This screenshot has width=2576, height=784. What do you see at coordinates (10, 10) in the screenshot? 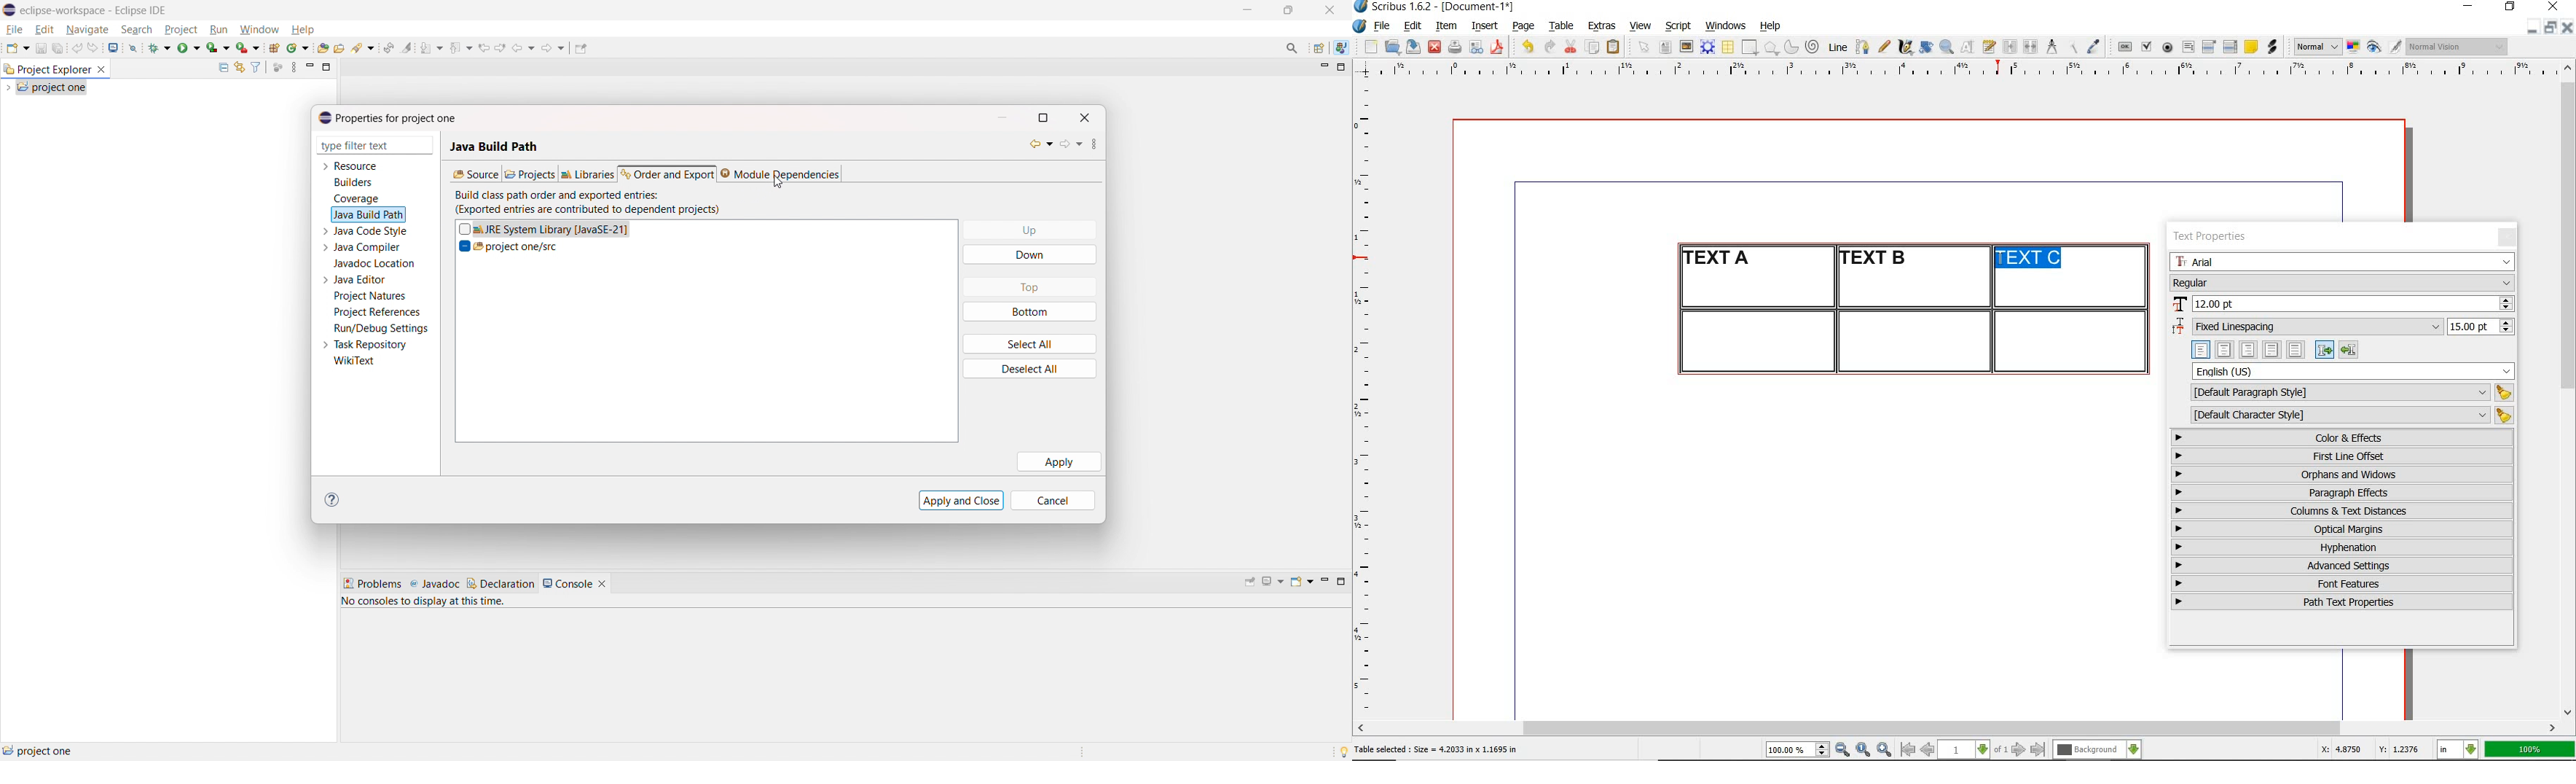
I see `logo` at bounding box center [10, 10].